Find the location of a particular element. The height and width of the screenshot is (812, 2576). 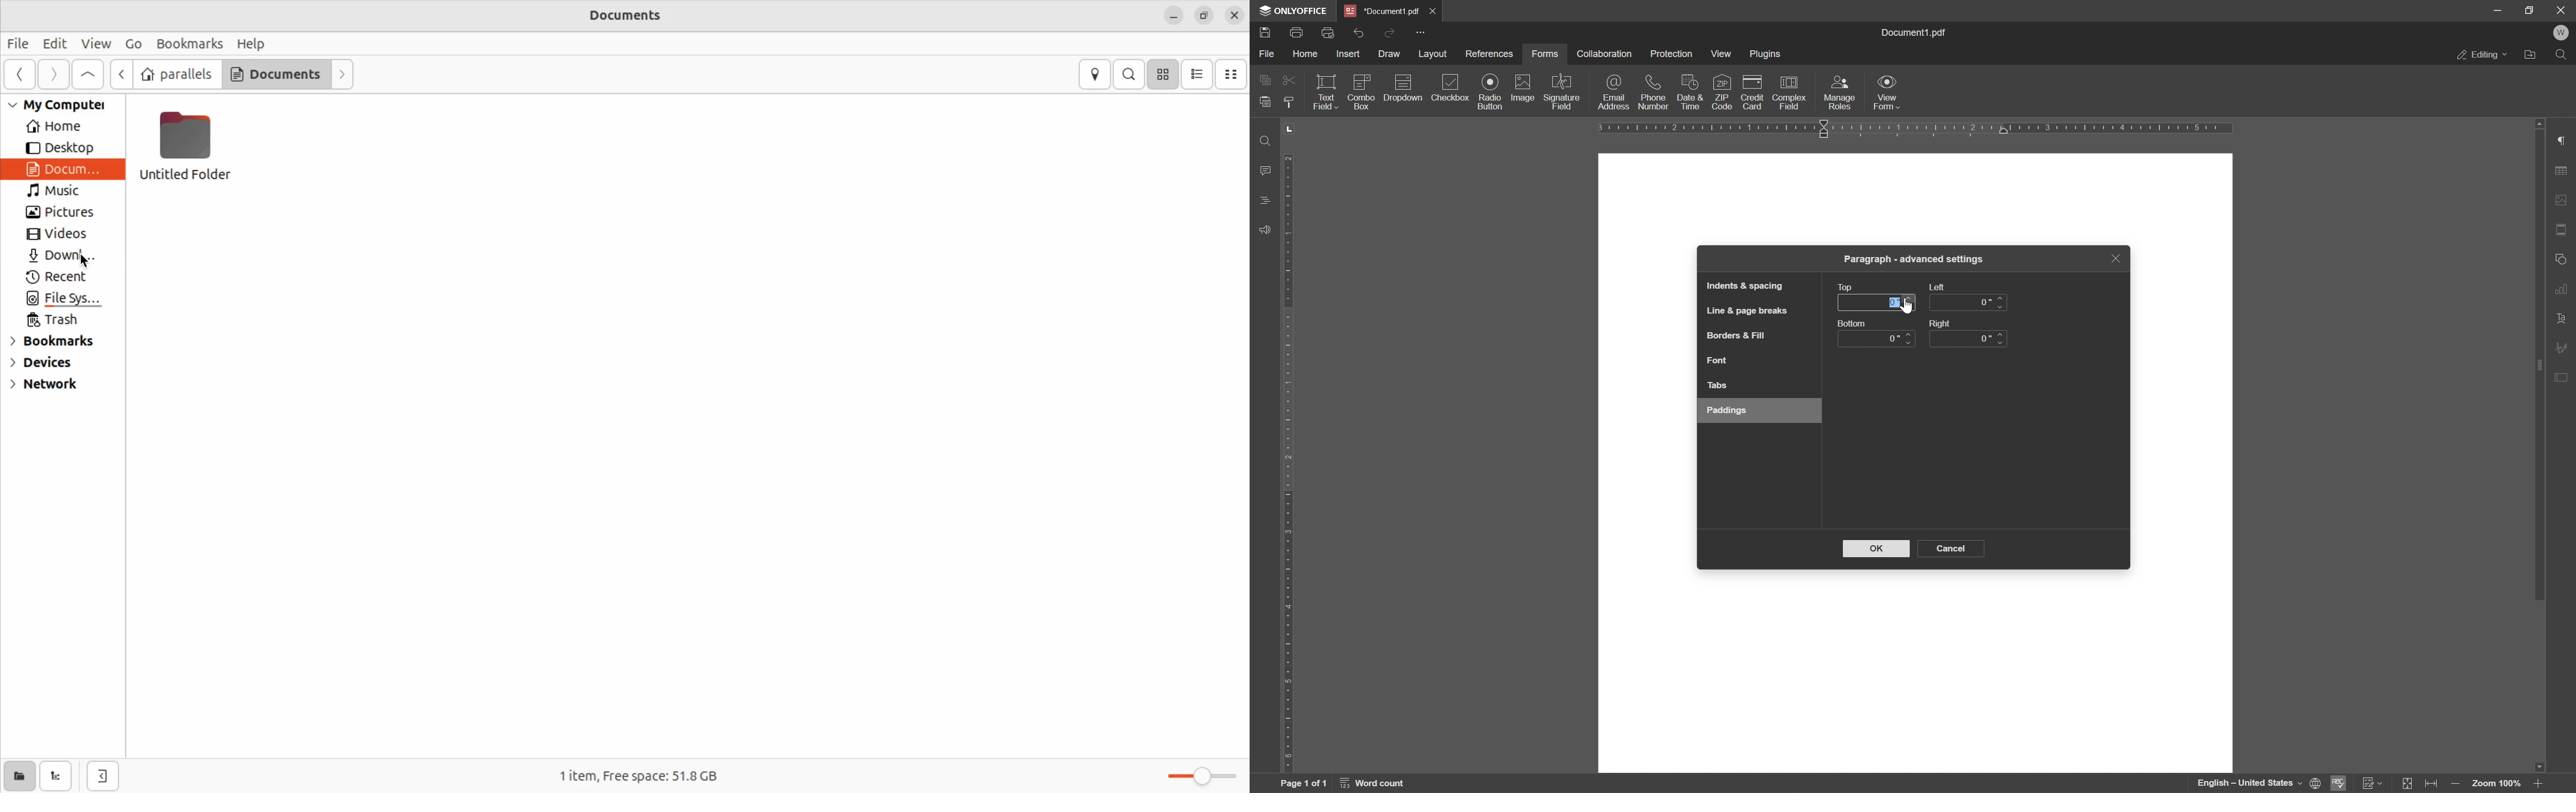

shape settings is located at coordinates (2561, 258).